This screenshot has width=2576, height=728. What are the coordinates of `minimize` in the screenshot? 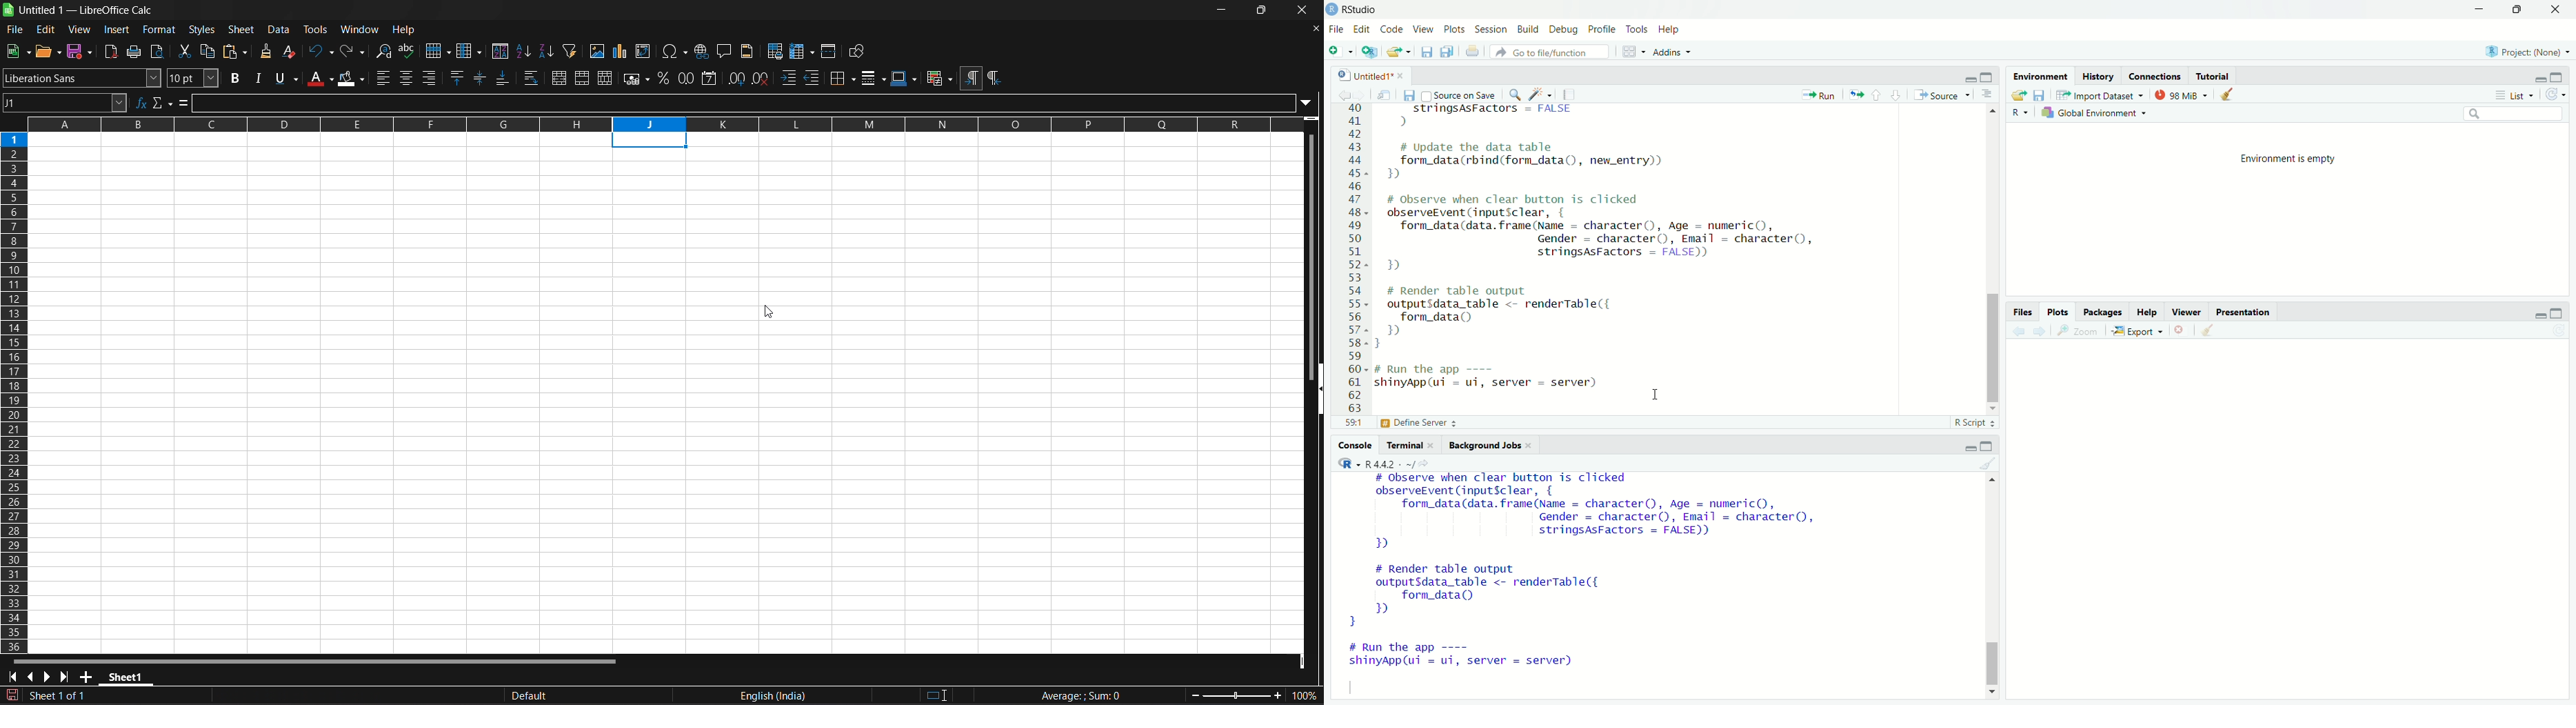 It's located at (1969, 446).